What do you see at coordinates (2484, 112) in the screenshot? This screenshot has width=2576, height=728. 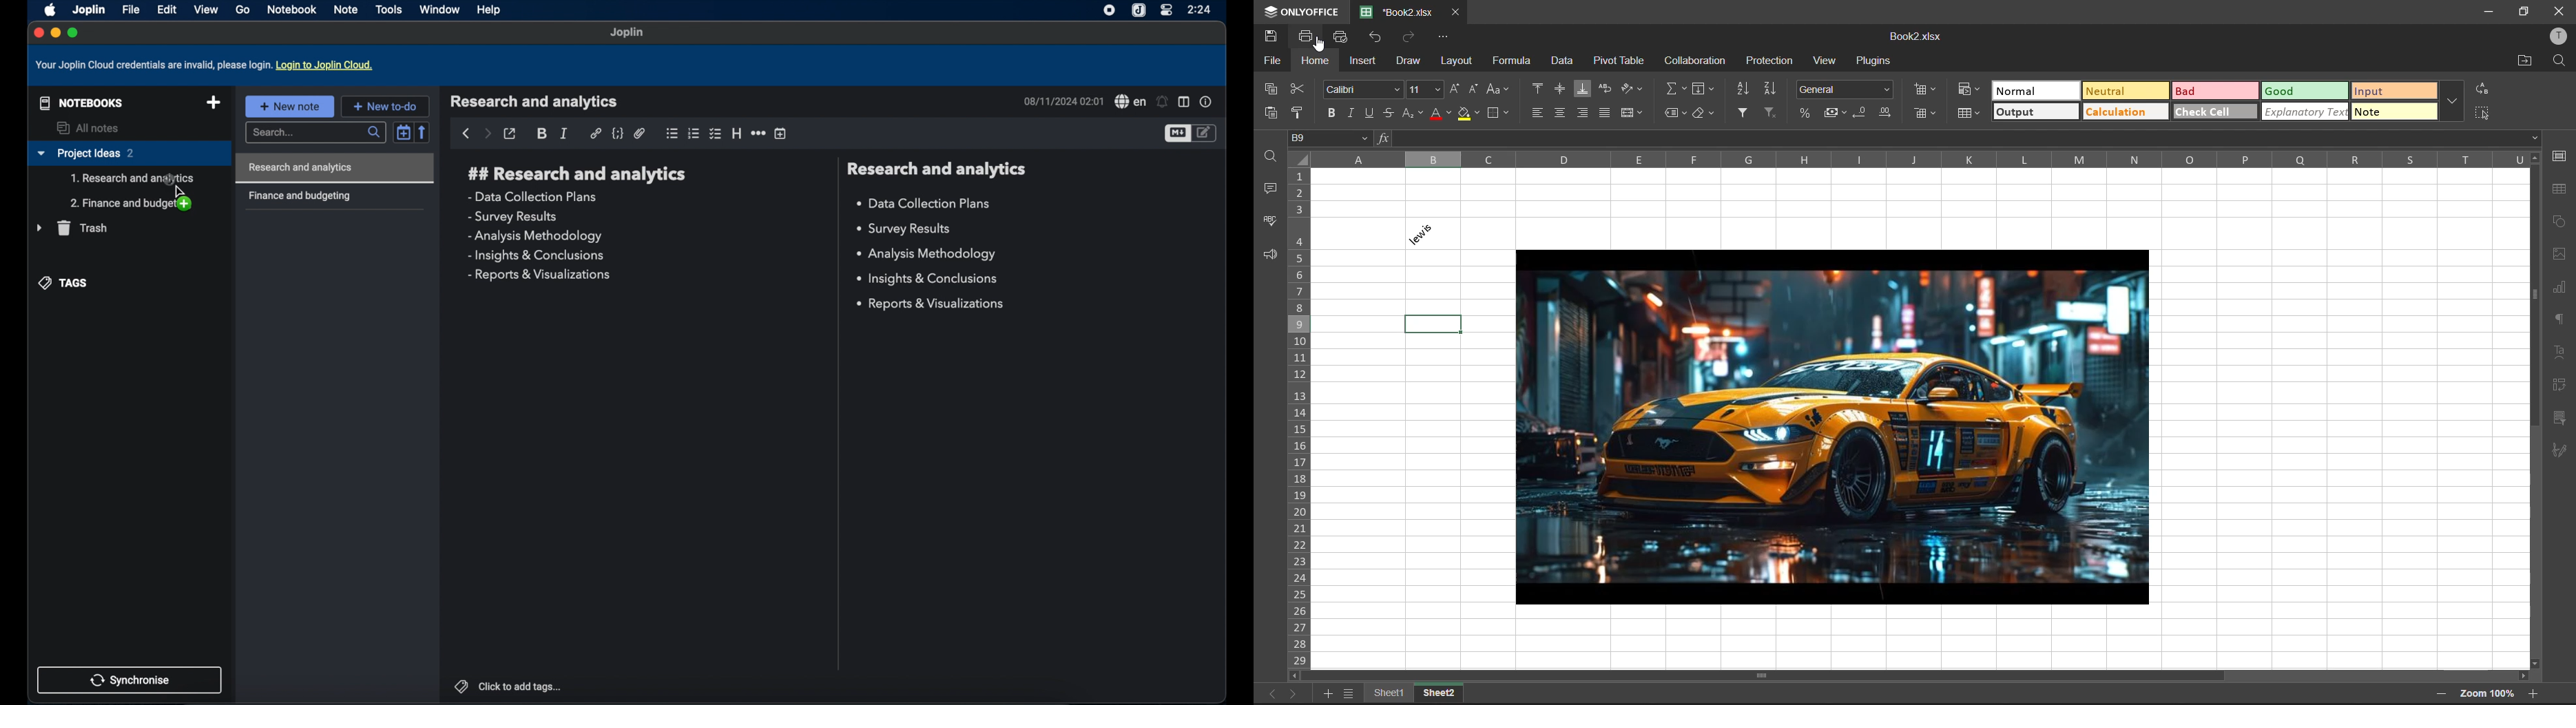 I see `select all` at bounding box center [2484, 112].